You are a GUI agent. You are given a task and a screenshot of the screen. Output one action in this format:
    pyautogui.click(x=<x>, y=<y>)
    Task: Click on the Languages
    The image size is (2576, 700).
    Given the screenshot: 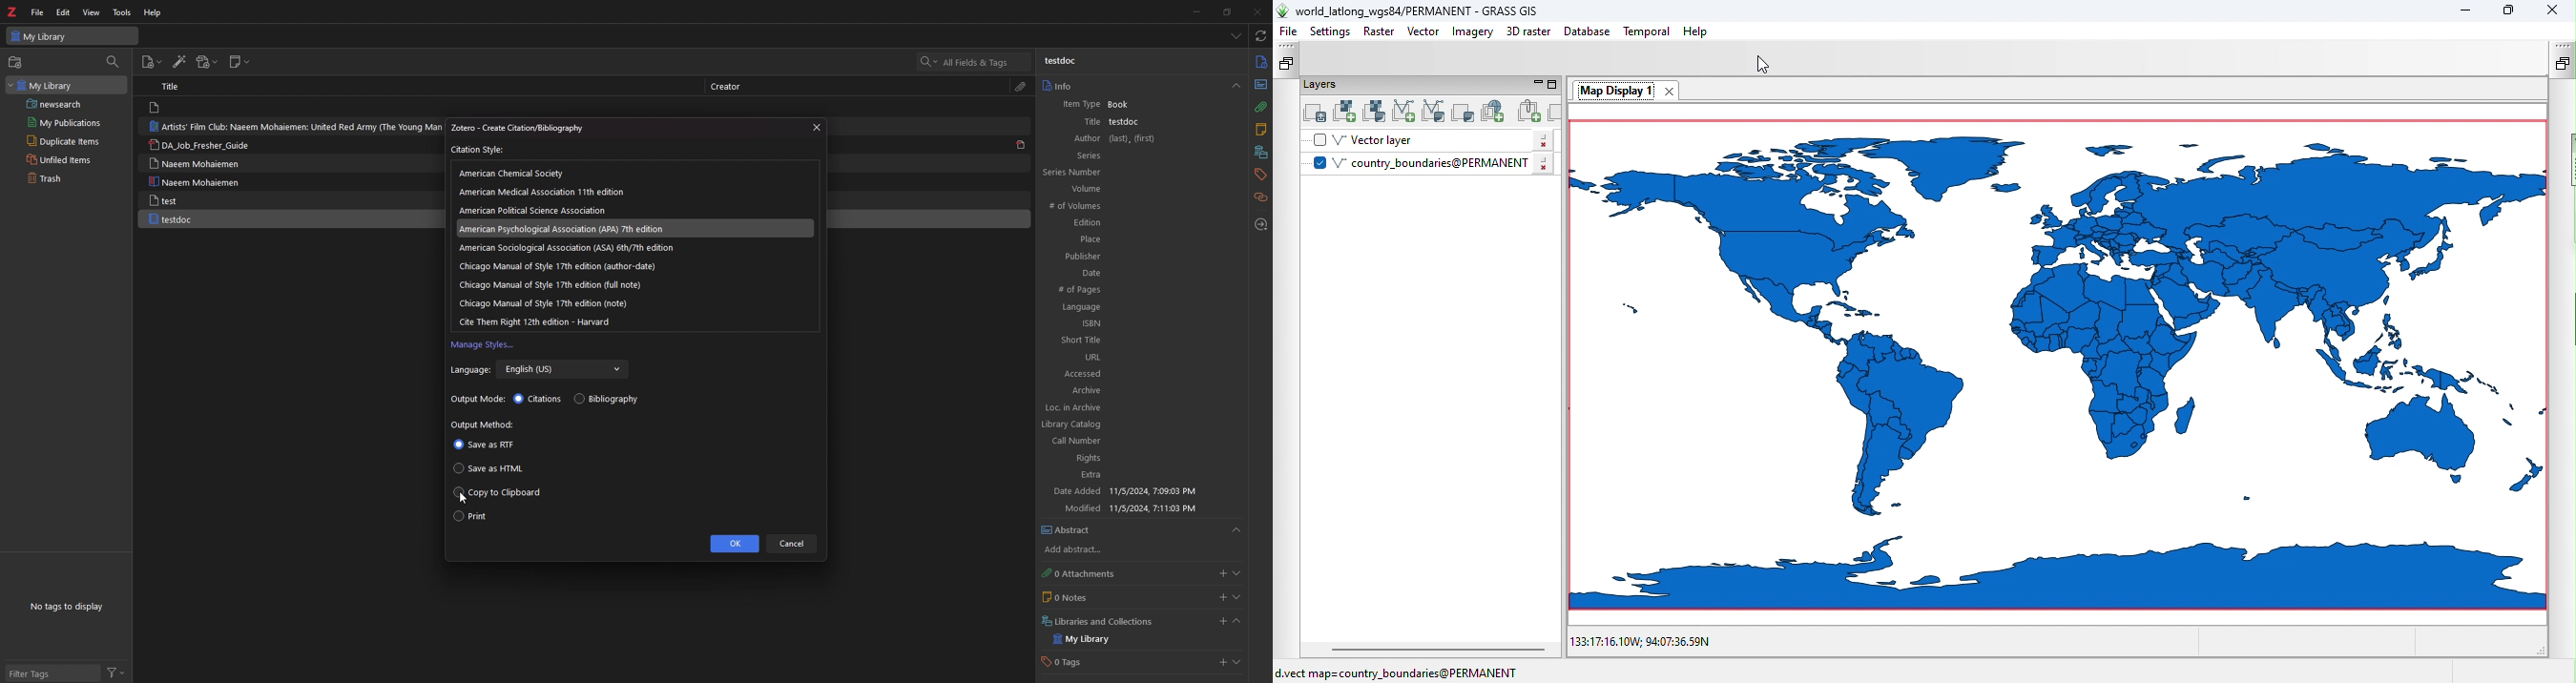 What is the action you would take?
    pyautogui.click(x=1136, y=308)
    